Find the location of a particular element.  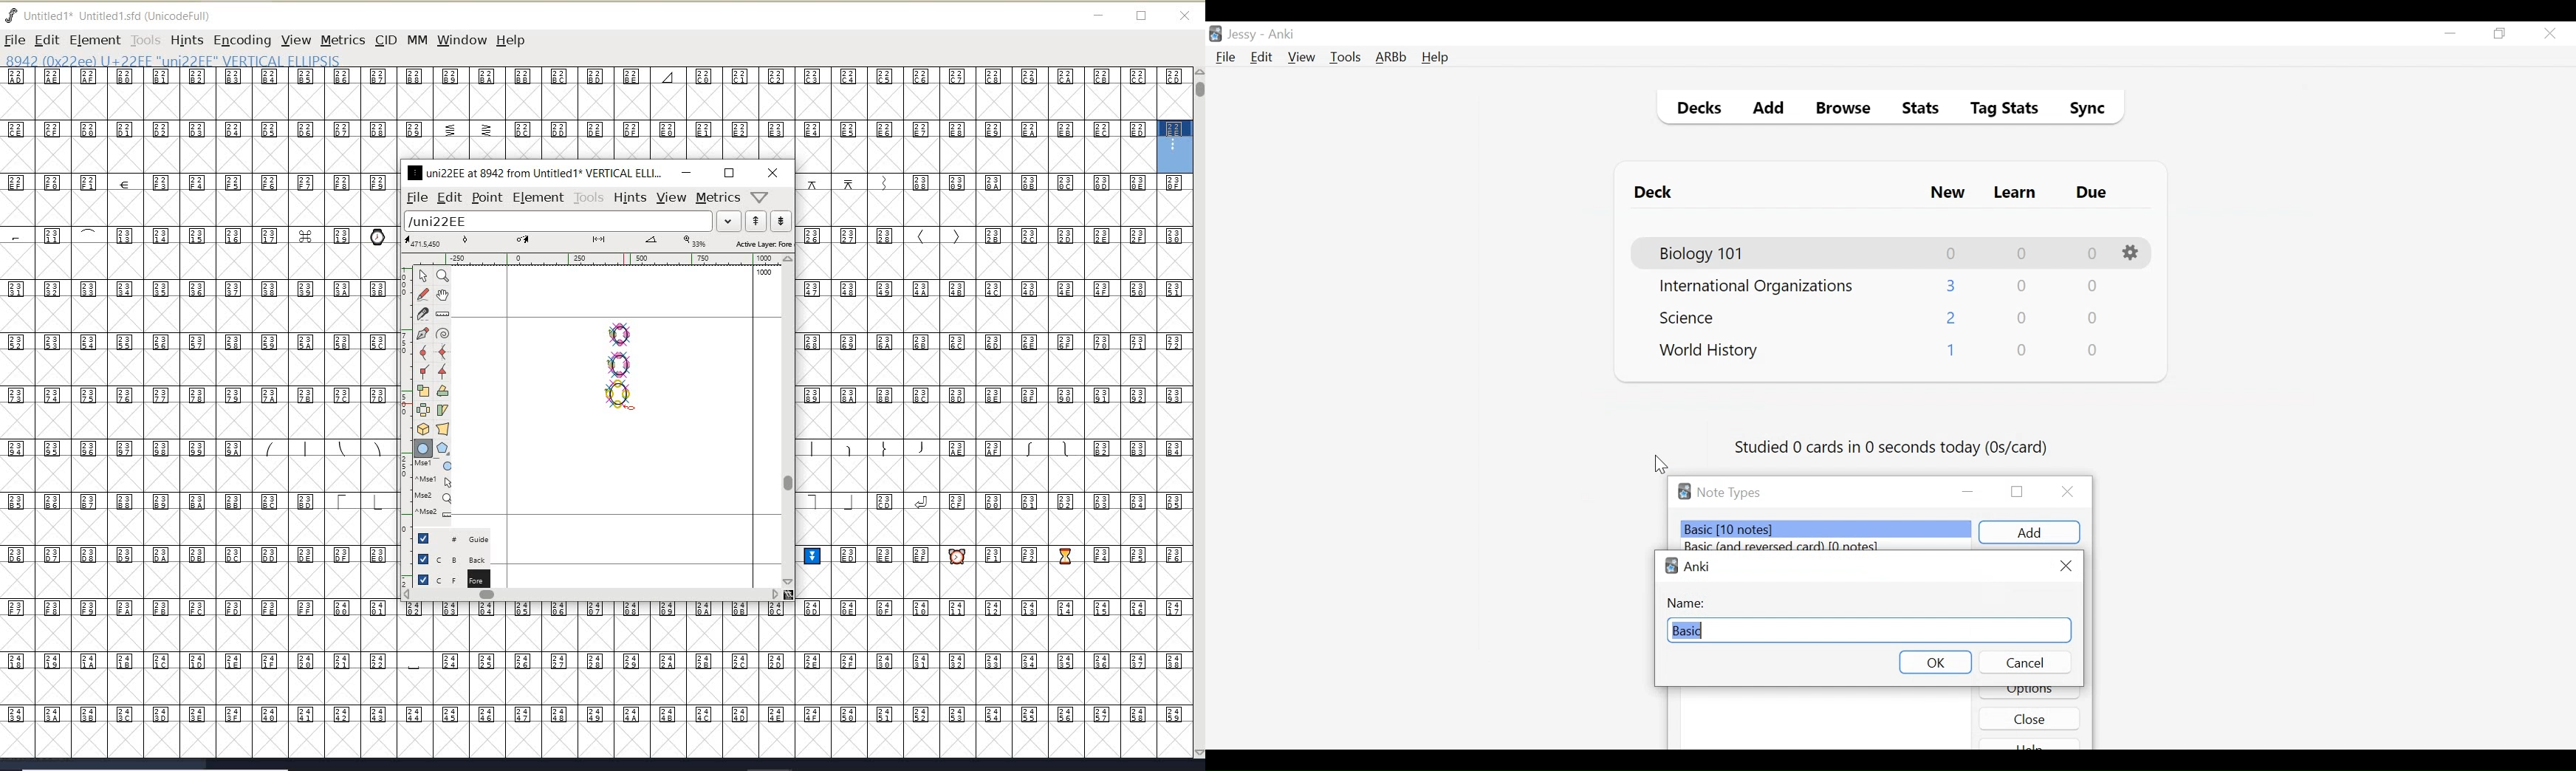

Due is located at coordinates (2093, 193).